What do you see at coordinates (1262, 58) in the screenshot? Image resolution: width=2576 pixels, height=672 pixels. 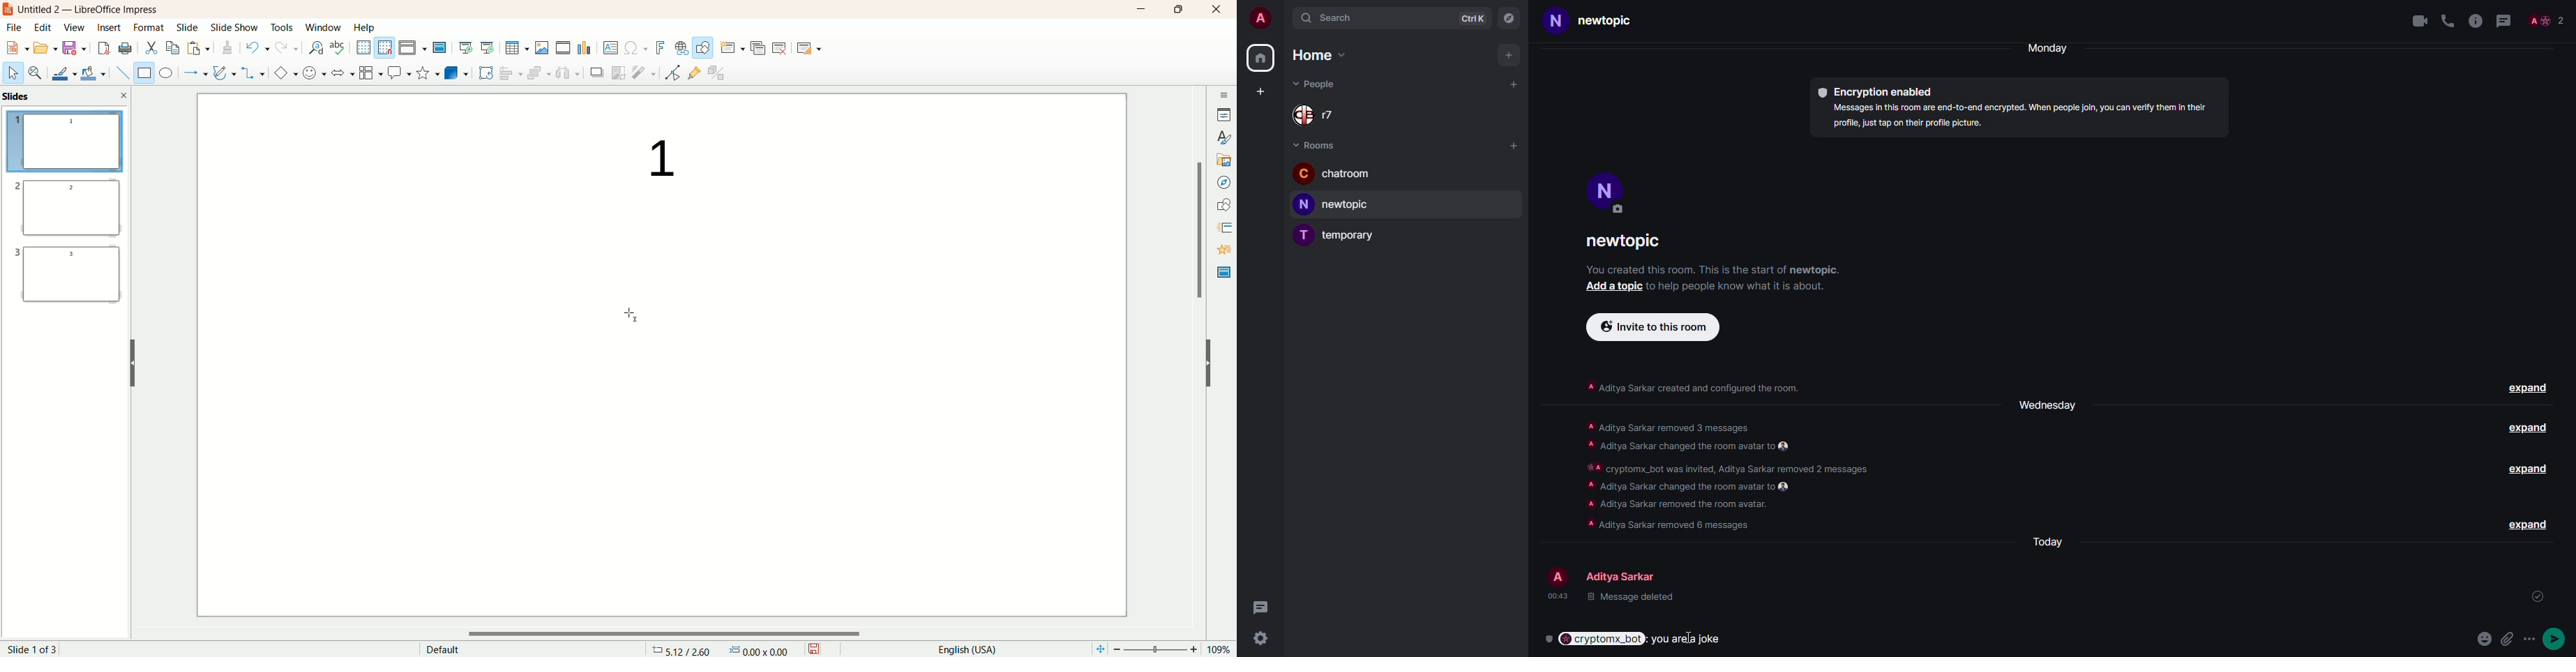 I see `home` at bounding box center [1262, 58].